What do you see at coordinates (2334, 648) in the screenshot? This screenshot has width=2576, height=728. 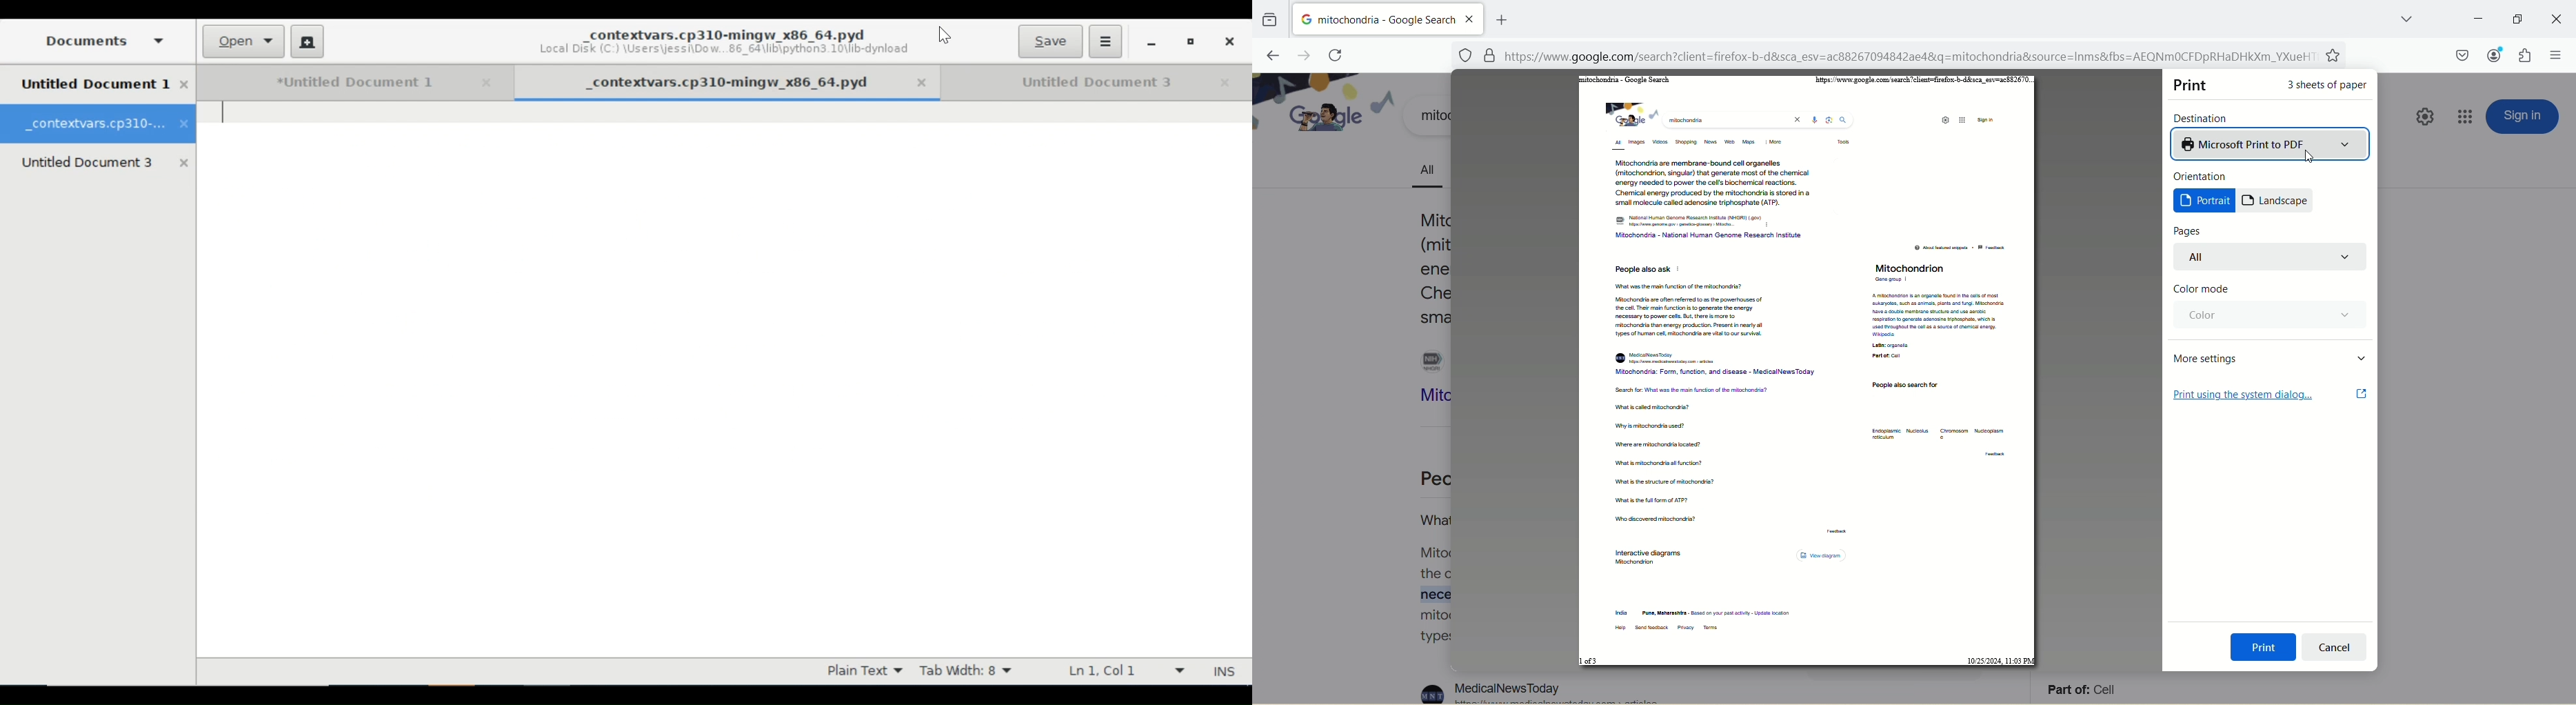 I see `cancel` at bounding box center [2334, 648].